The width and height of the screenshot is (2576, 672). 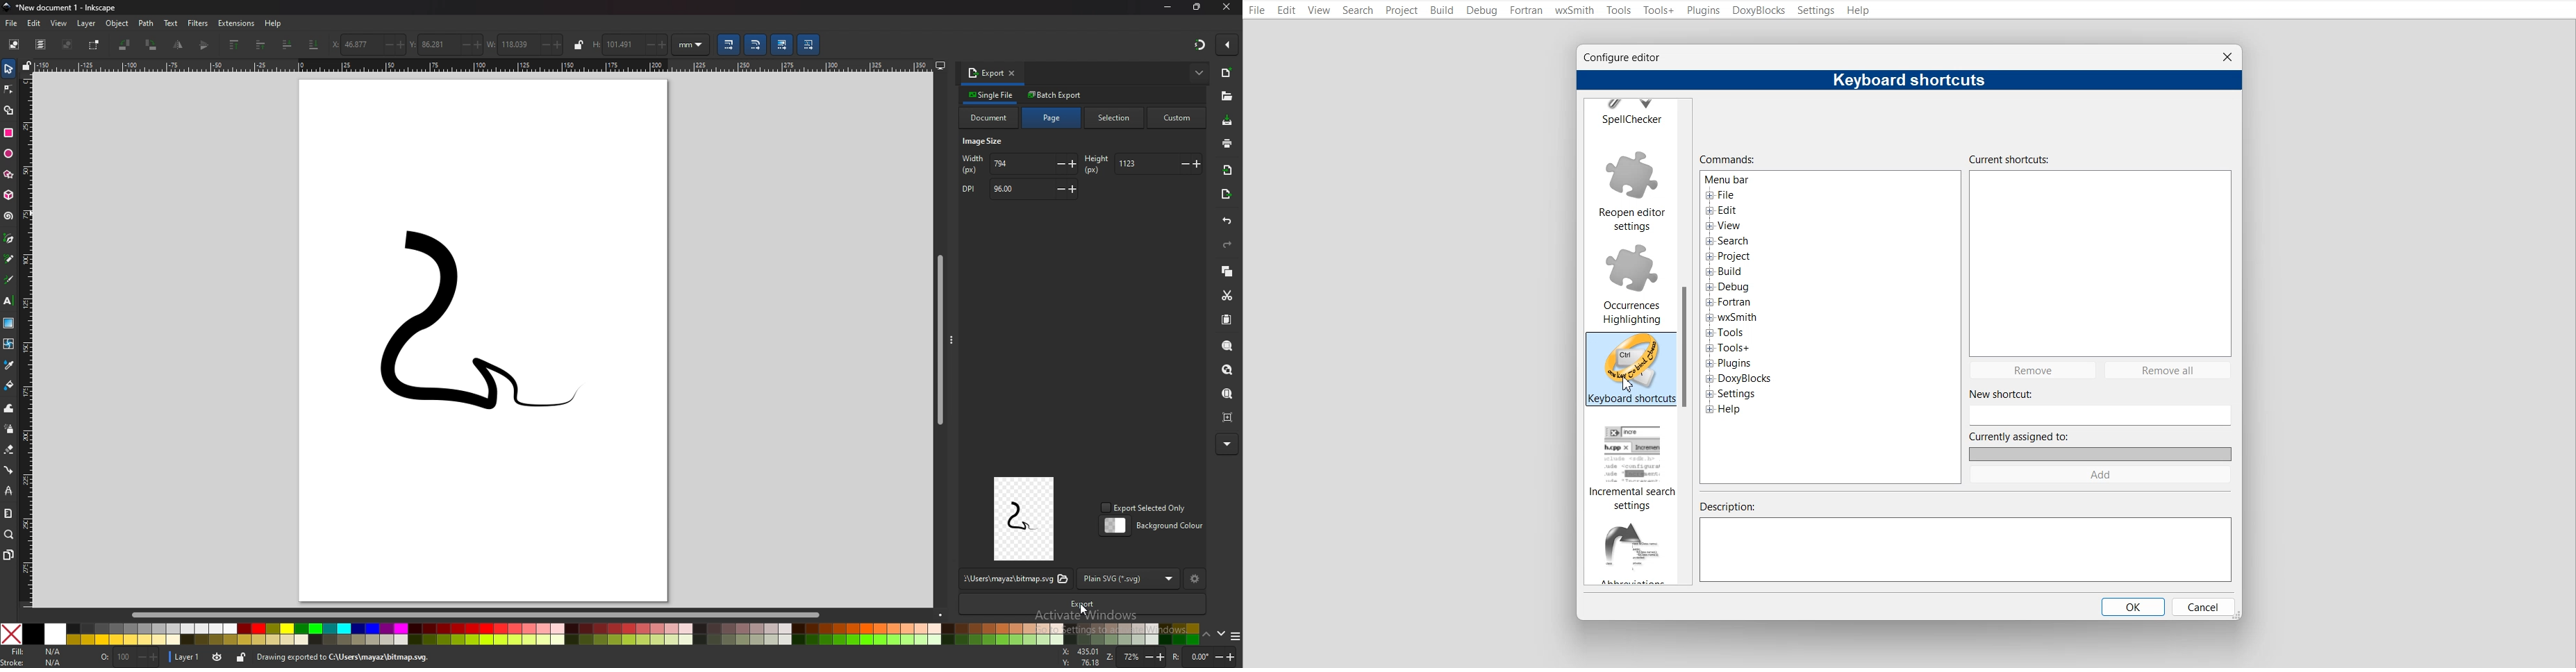 I want to click on image size, so click(x=986, y=142).